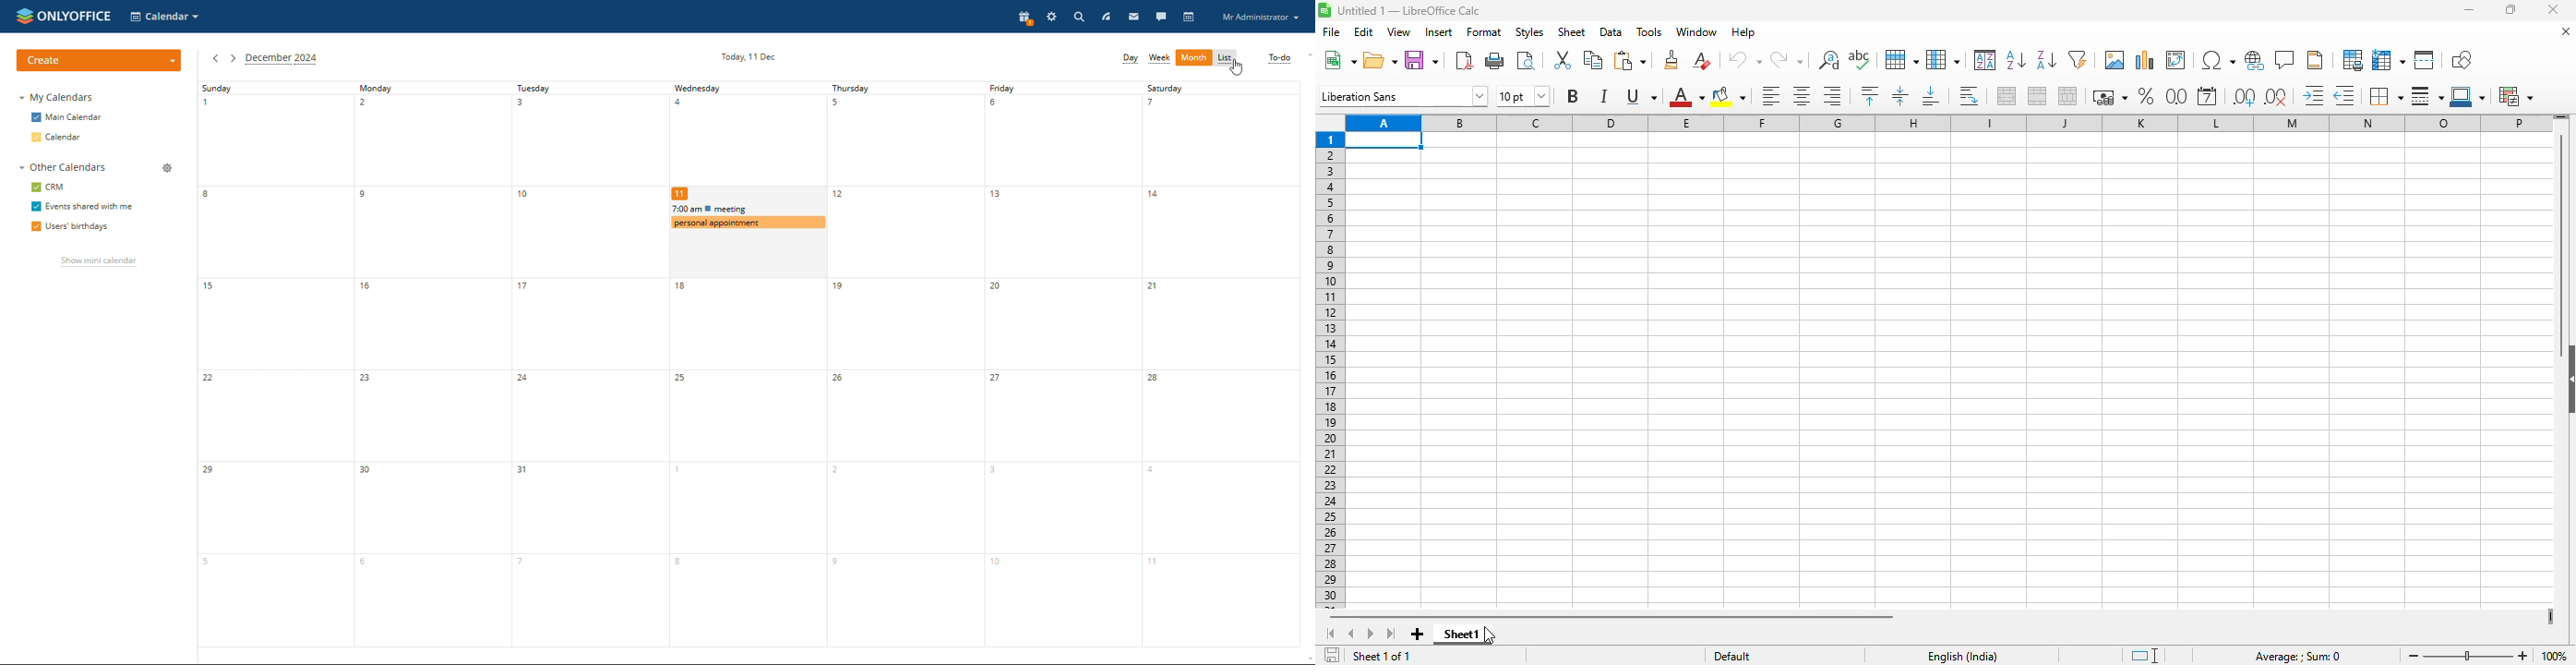 Image resolution: width=2576 pixels, height=672 pixels. What do you see at coordinates (2078, 60) in the screenshot?
I see `autoFilter` at bounding box center [2078, 60].